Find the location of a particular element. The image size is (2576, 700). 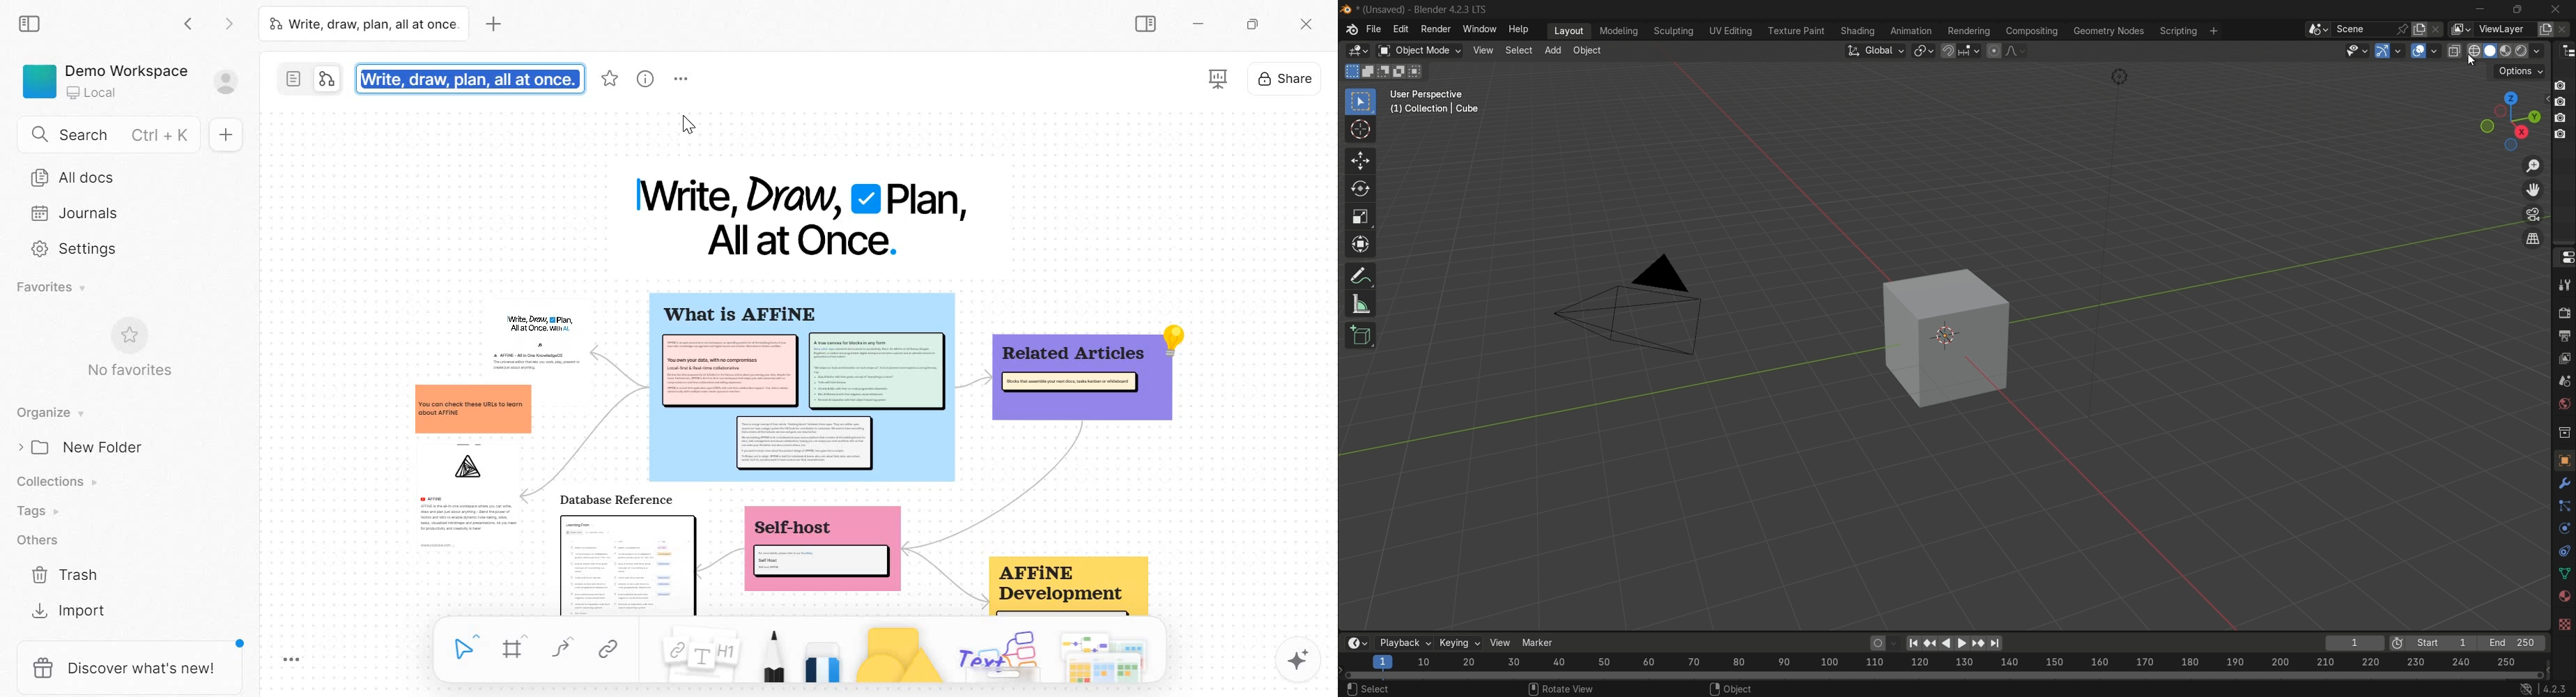

Favorites is located at coordinates (50, 287).